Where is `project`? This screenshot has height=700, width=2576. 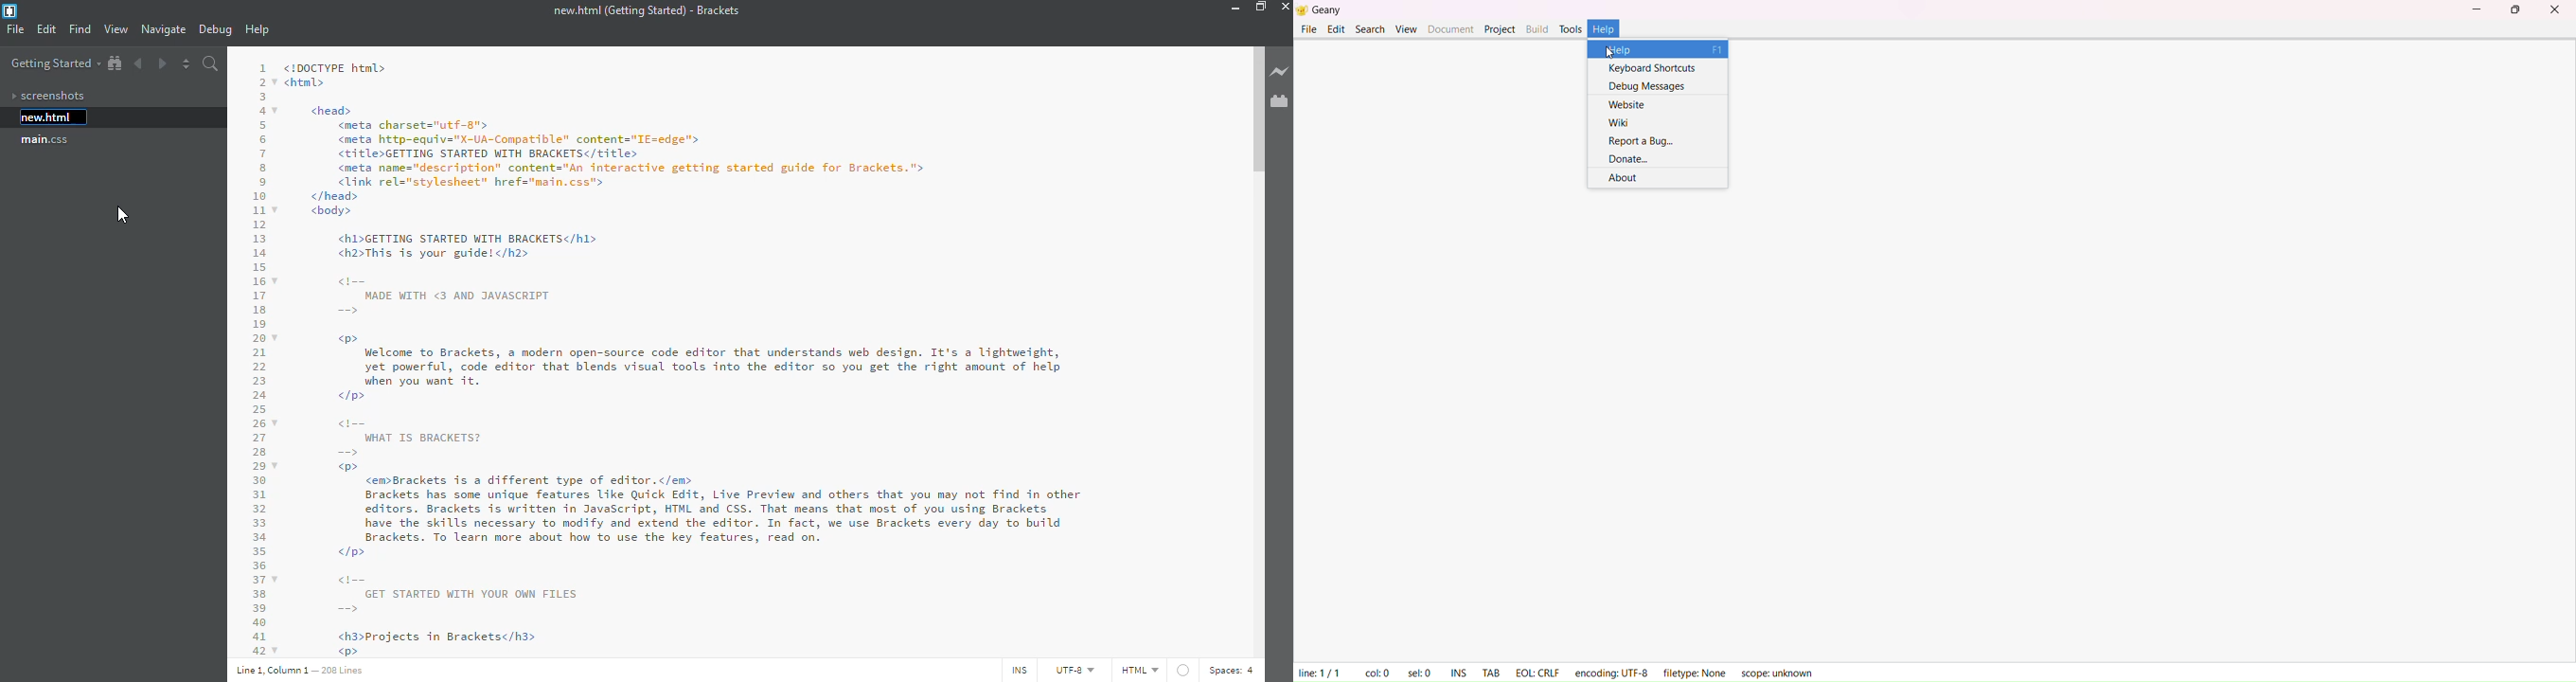 project is located at coordinates (1498, 29).